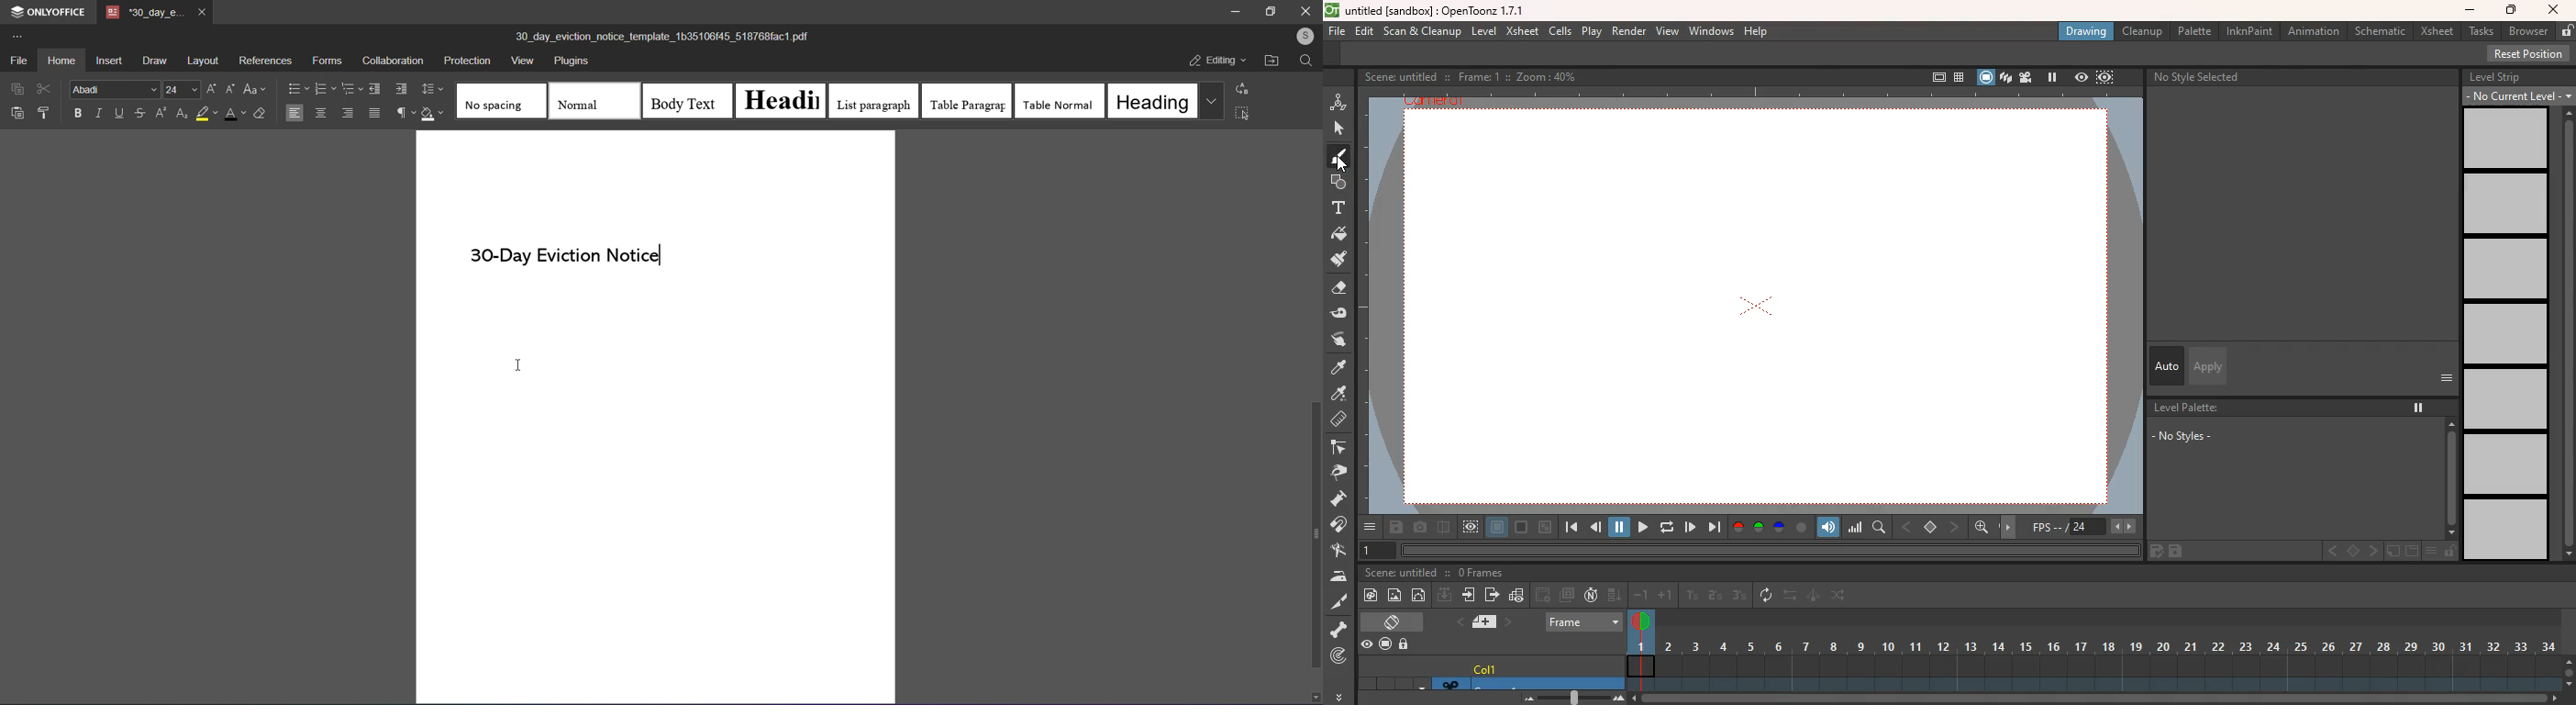 The height and width of the screenshot is (728, 2576). Describe the element at coordinates (1759, 308) in the screenshot. I see `canvas` at that location.